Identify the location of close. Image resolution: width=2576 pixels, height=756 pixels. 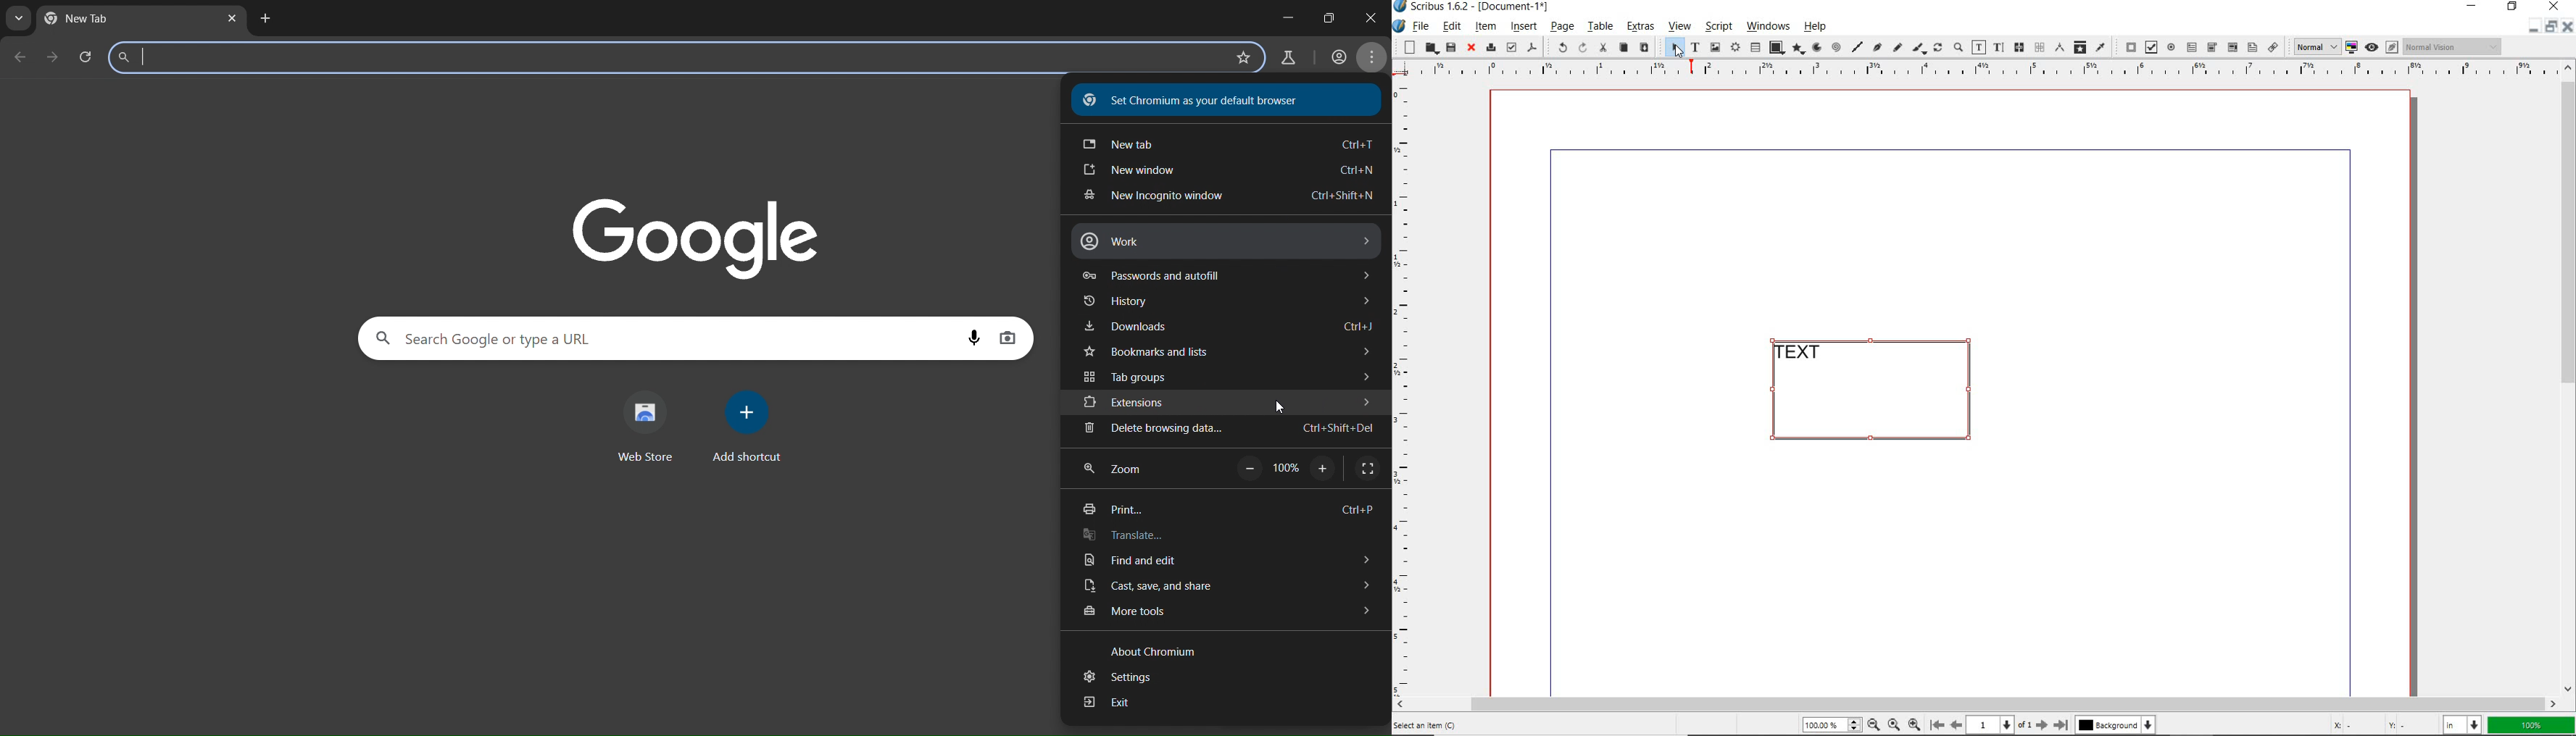
(1376, 13).